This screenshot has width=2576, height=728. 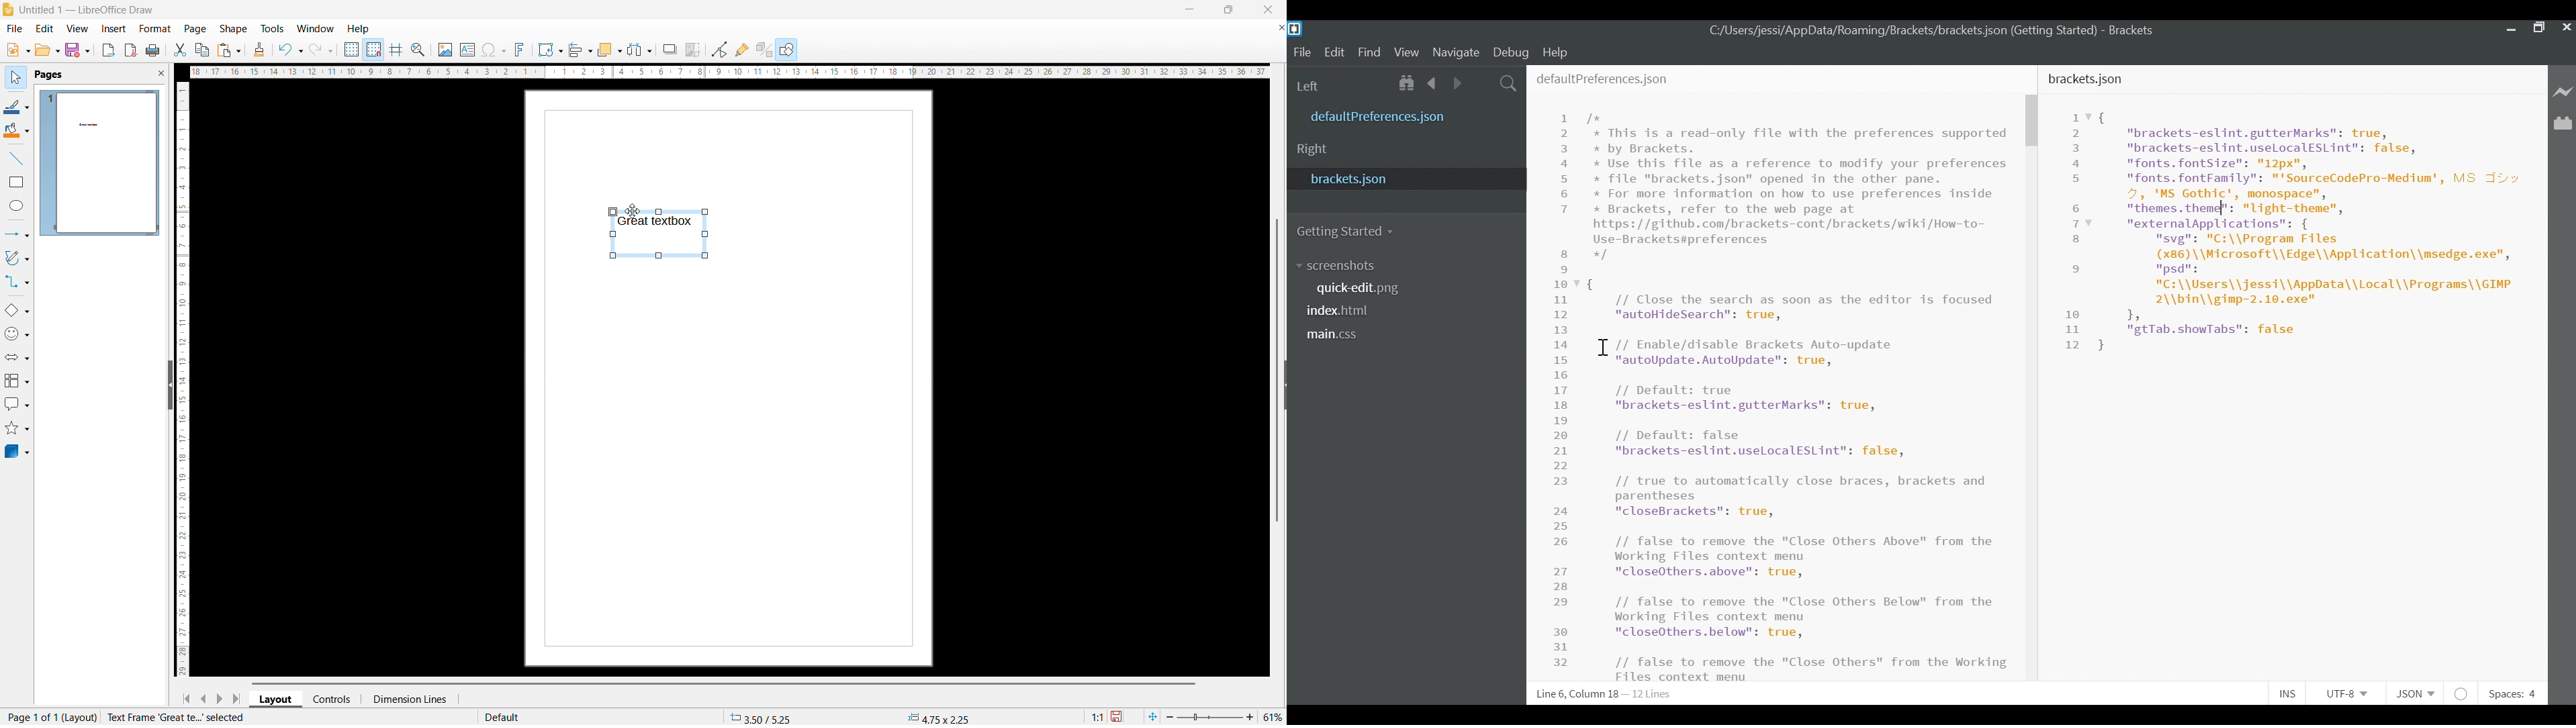 What do you see at coordinates (17, 357) in the screenshot?
I see `block arrows` at bounding box center [17, 357].